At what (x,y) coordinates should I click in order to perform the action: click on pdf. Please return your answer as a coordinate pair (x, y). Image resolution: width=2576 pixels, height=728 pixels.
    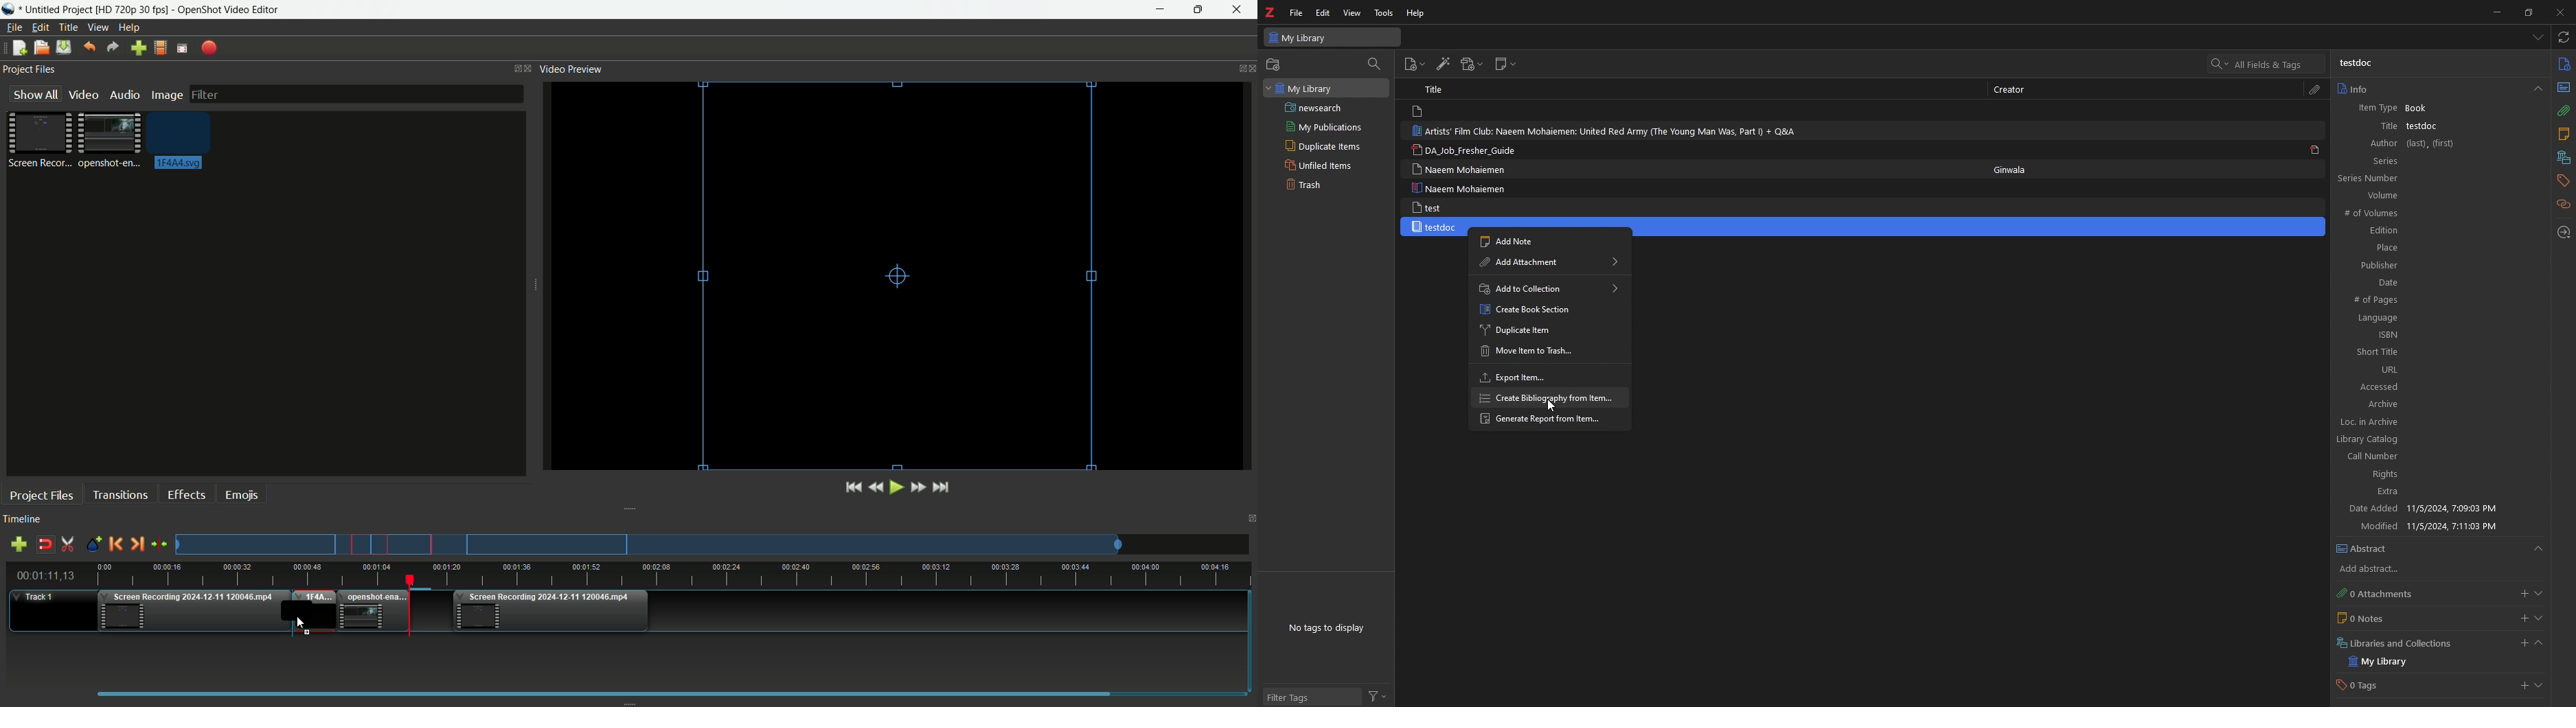
    Looking at the image, I should click on (2315, 149).